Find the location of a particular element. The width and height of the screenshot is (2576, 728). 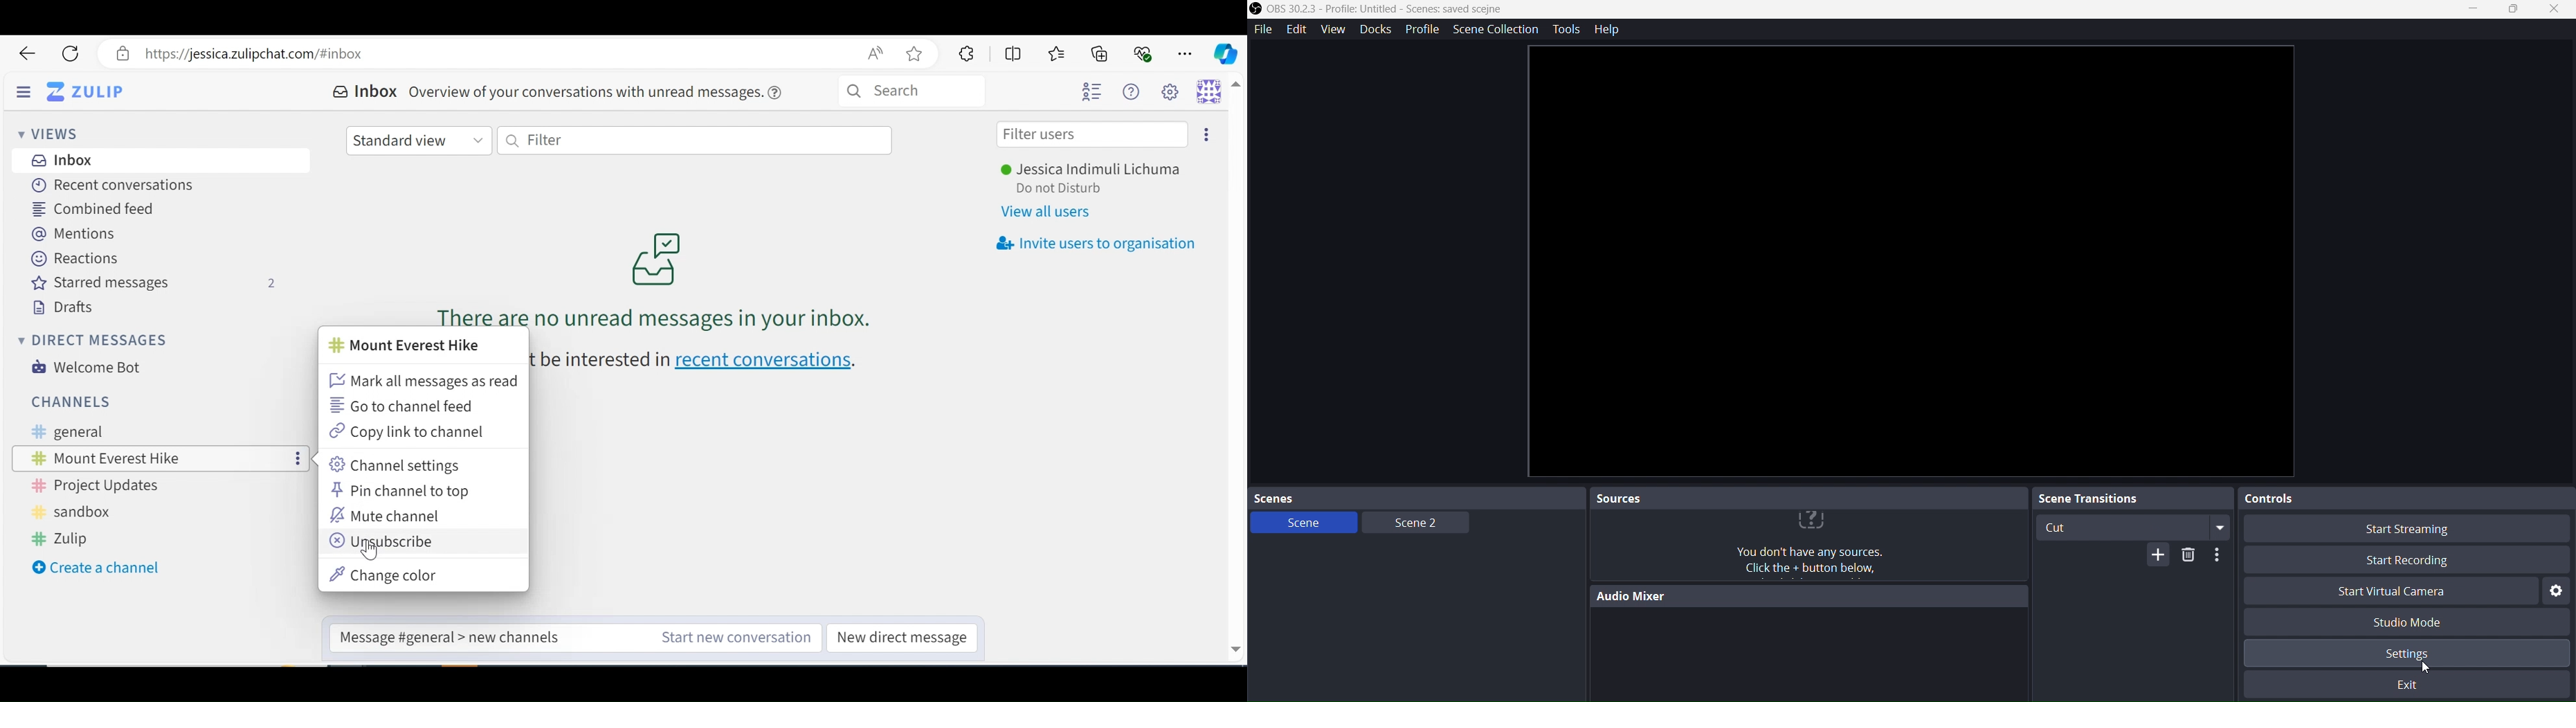

Mark all messages as read is located at coordinates (423, 382).